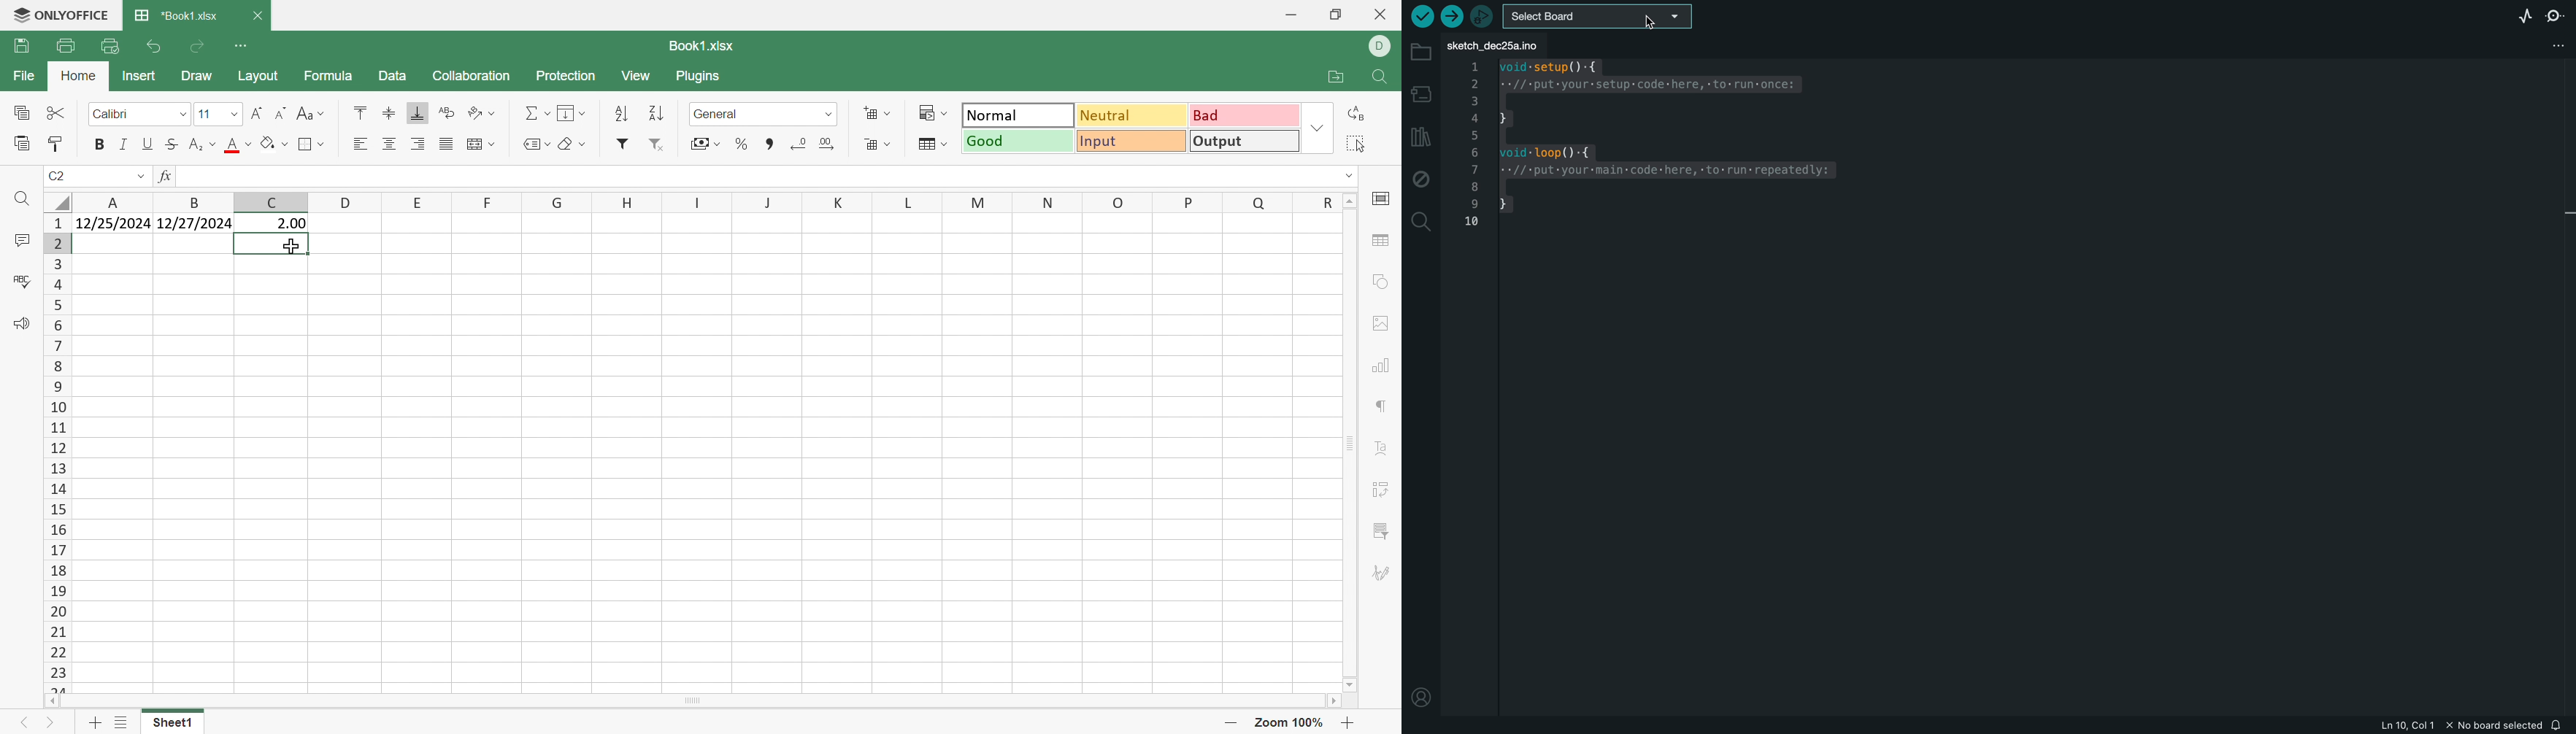  What do you see at coordinates (2523, 16) in the screenshot?
I see `serial plotter` at bounding box center [2523, 16].